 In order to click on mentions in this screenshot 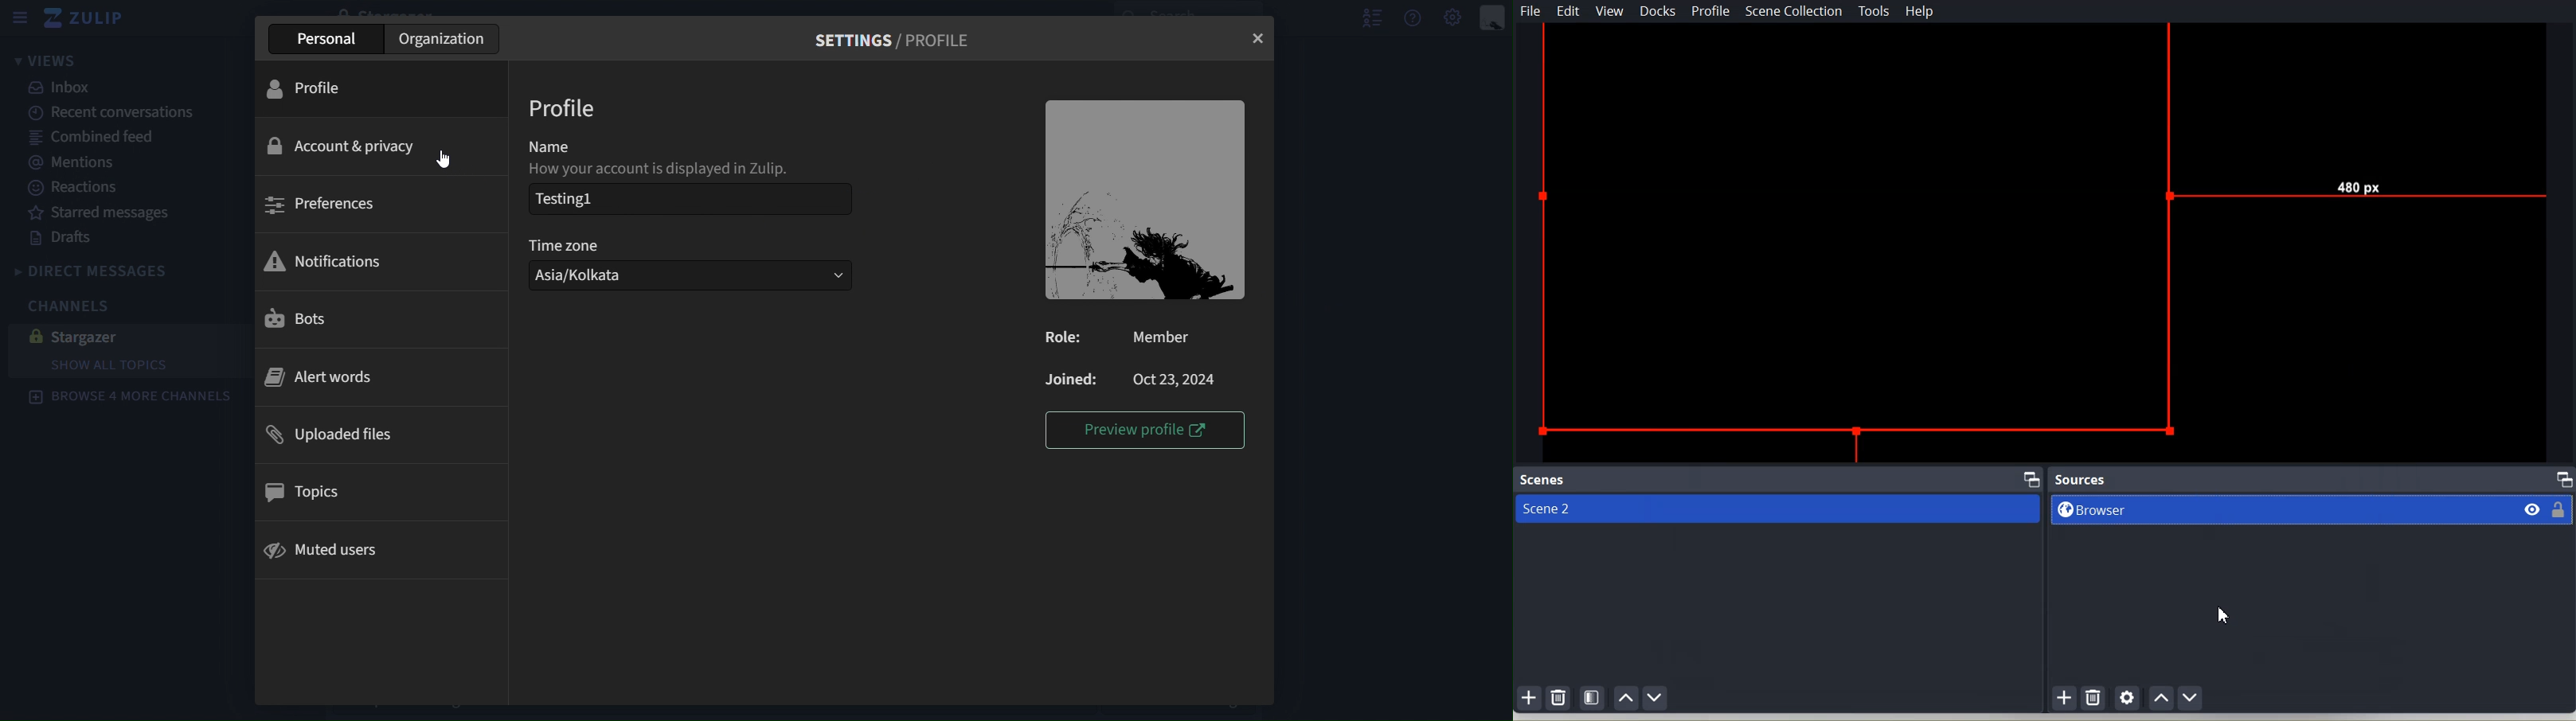, I will do `click(80, 162)`.